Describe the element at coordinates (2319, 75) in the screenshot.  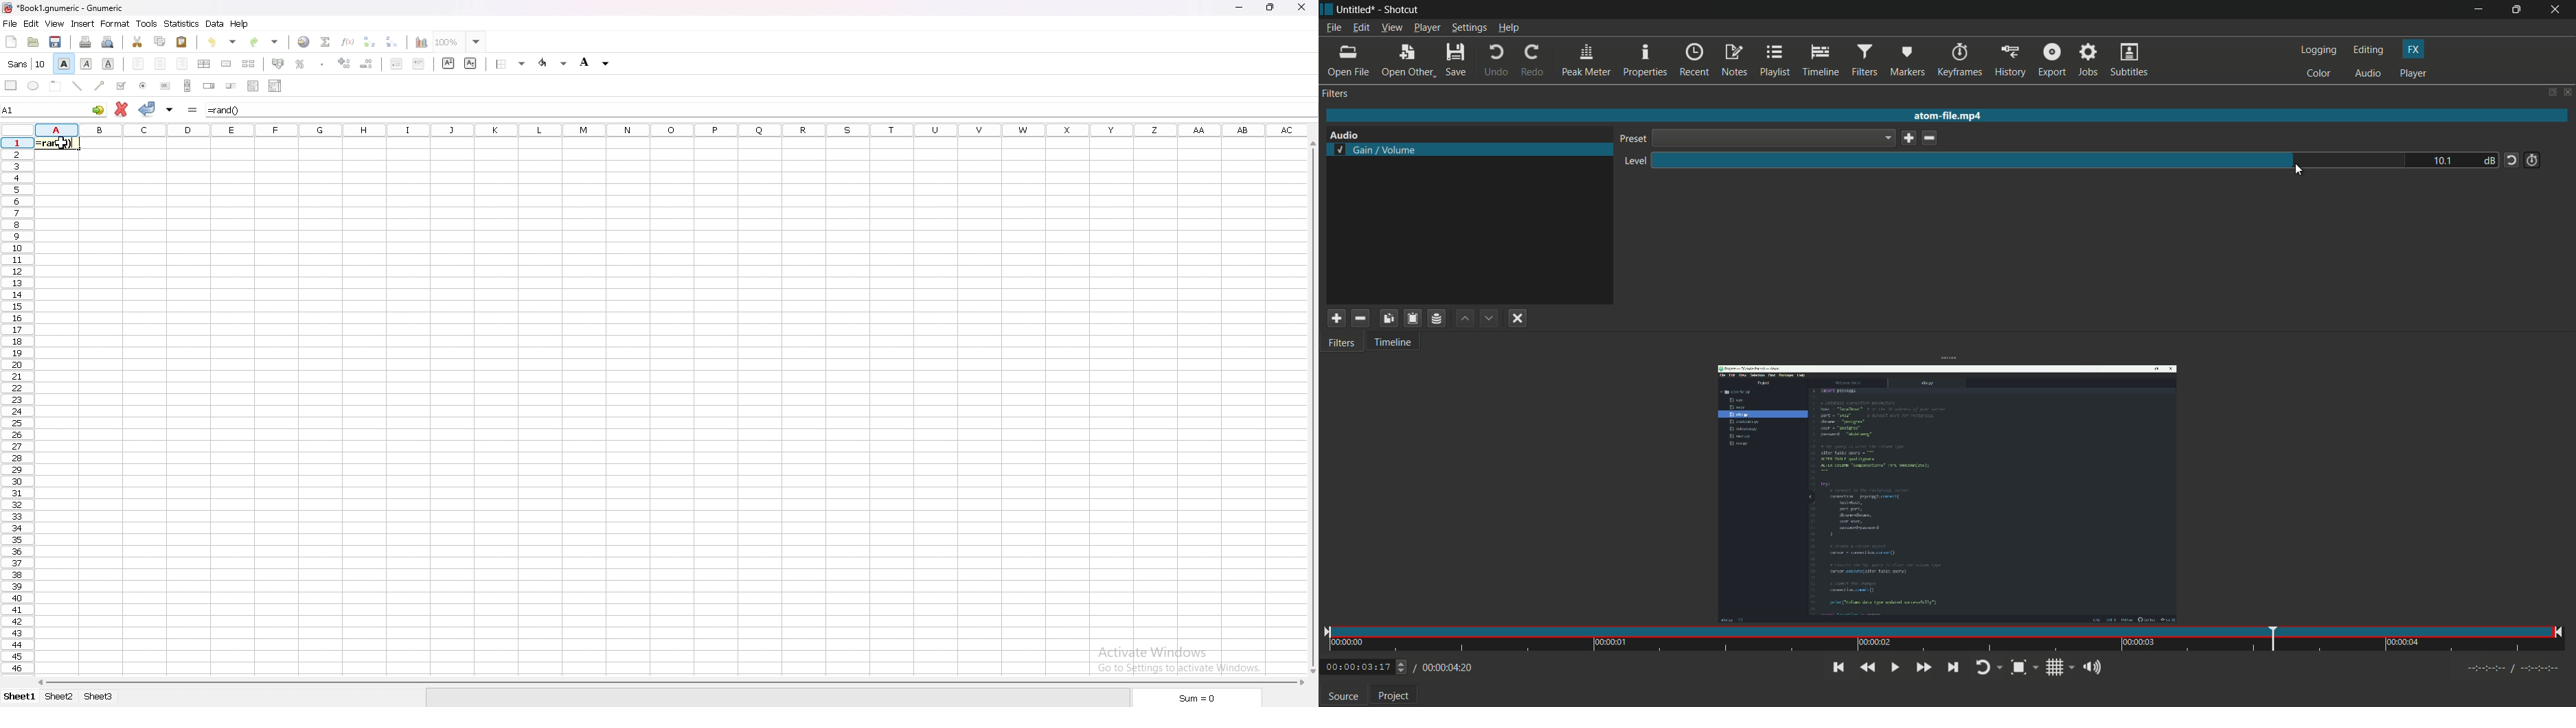
I see `color` at that location.